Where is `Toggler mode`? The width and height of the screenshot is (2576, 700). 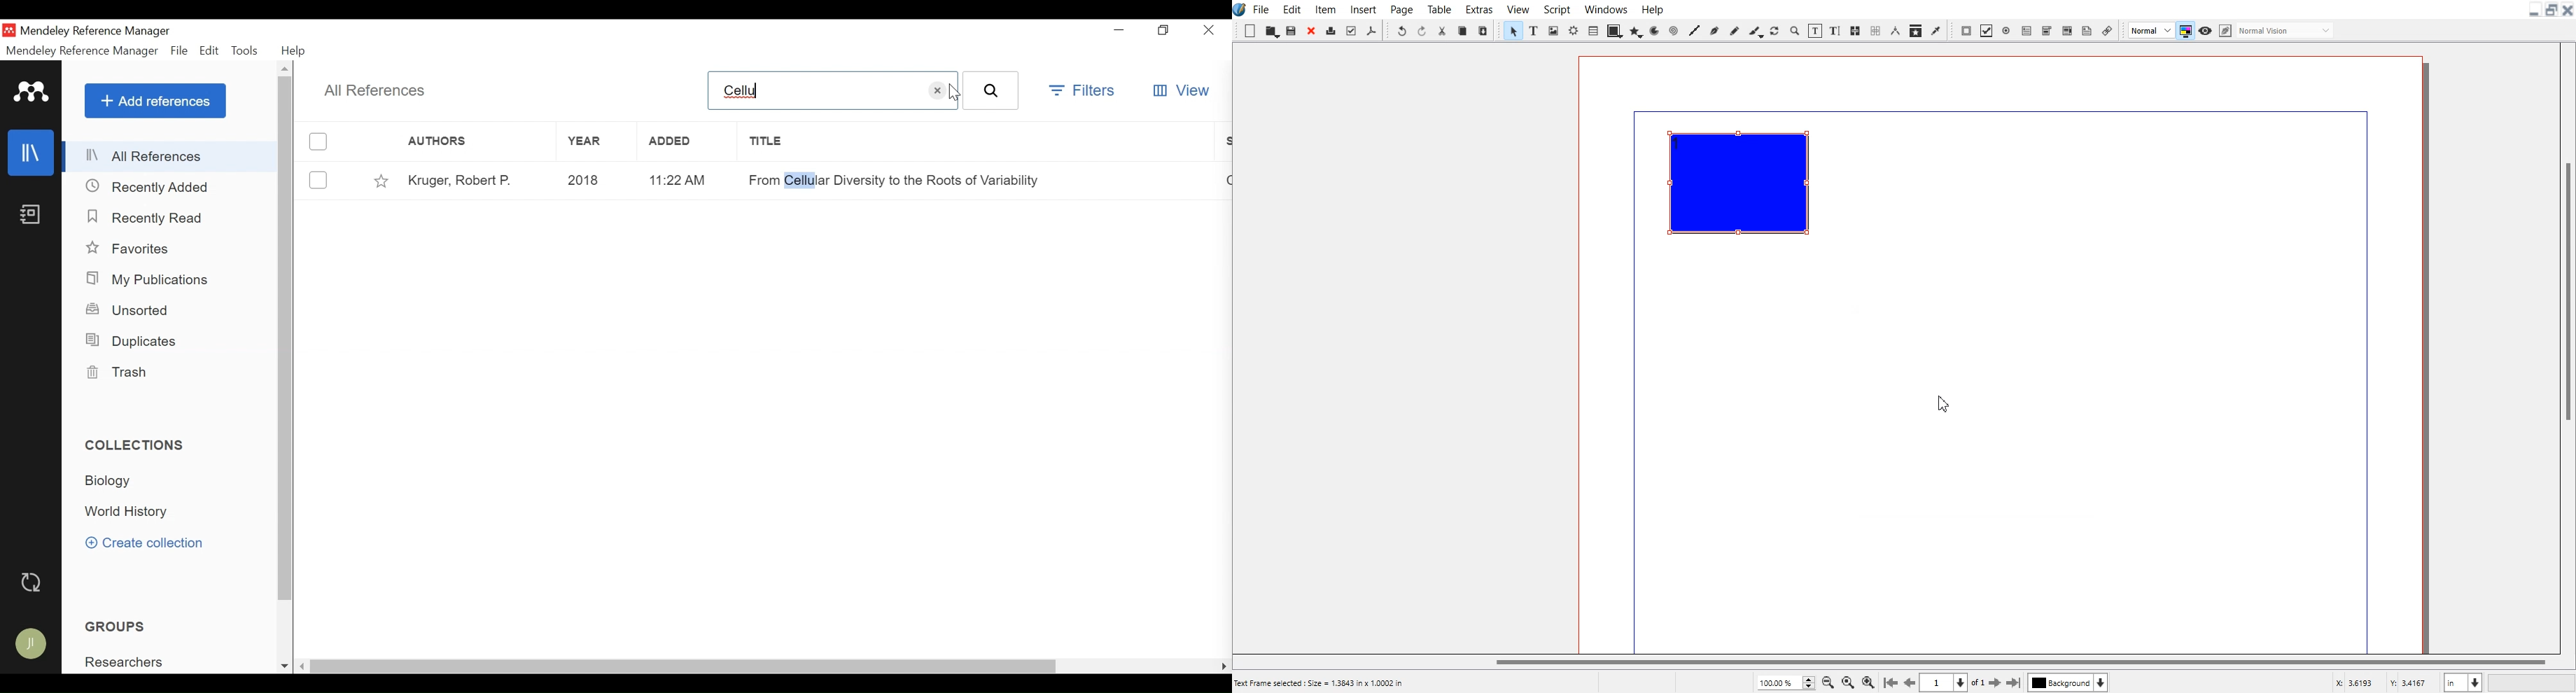
Toggler mode is located at coordinates (2185, 30).